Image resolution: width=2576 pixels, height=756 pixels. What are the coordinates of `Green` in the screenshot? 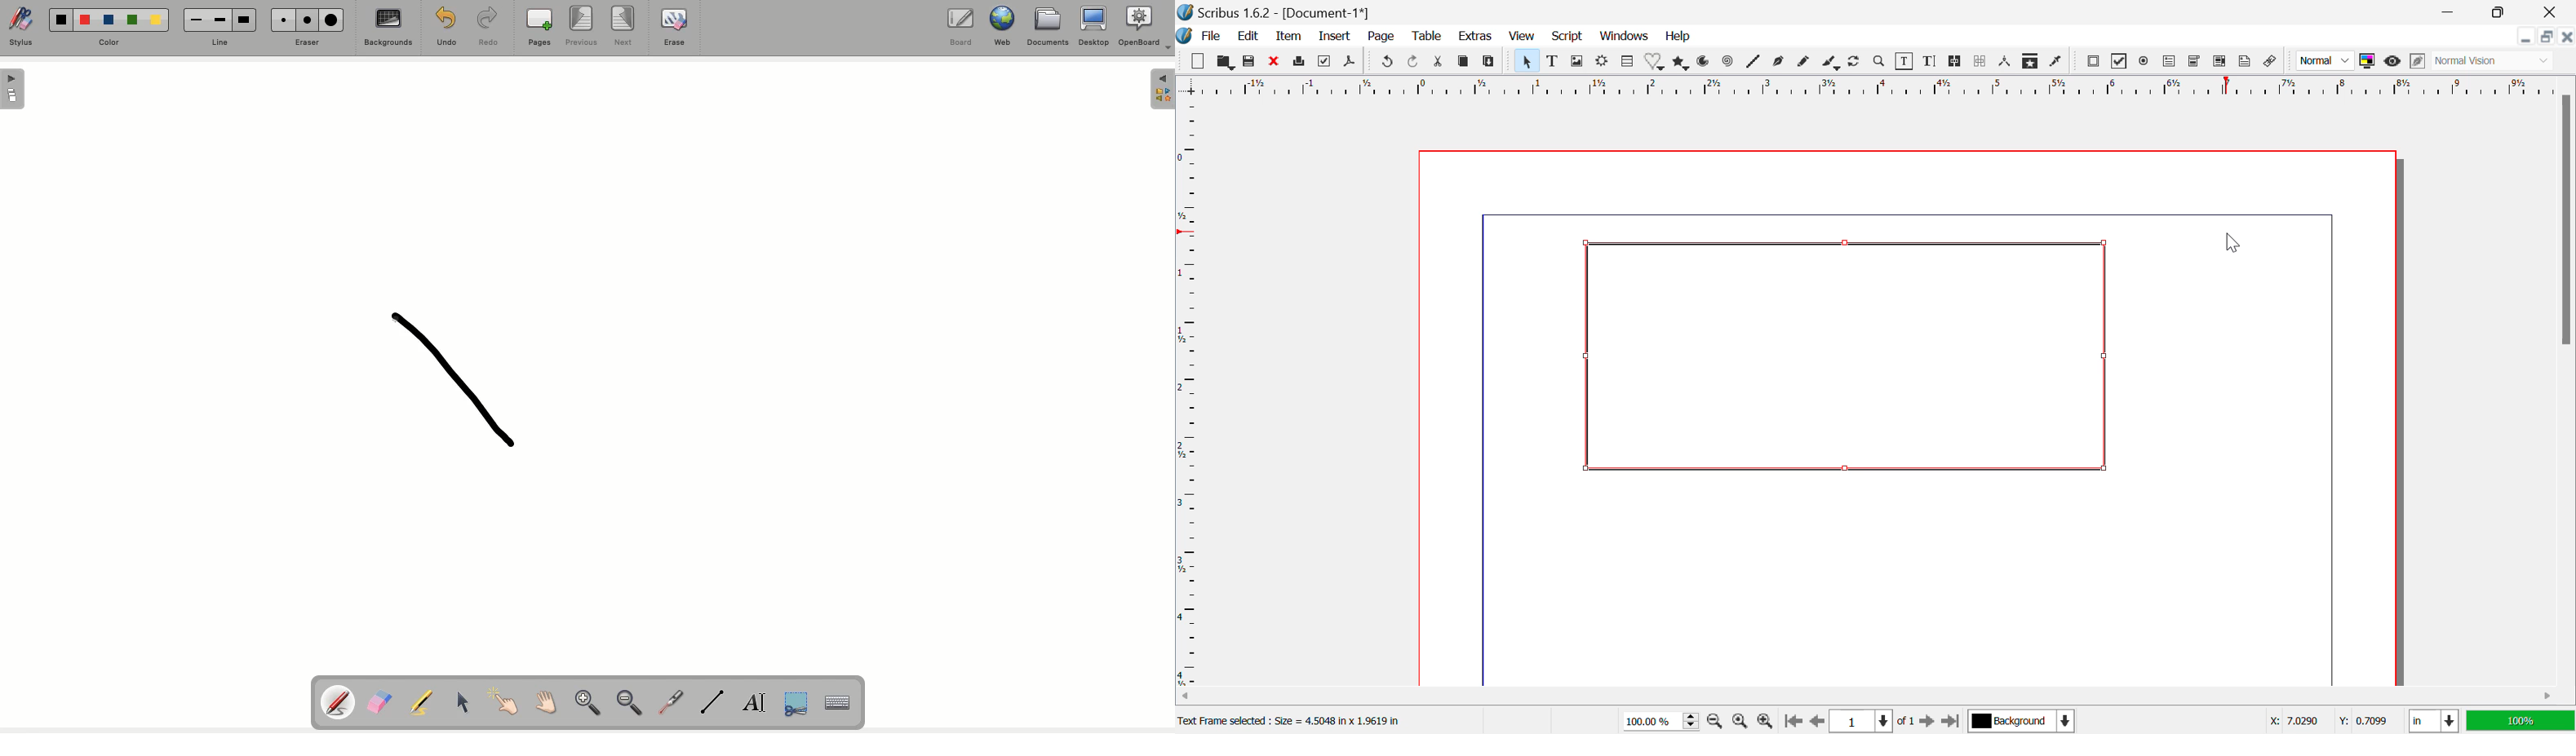 It's located at (135, 19).